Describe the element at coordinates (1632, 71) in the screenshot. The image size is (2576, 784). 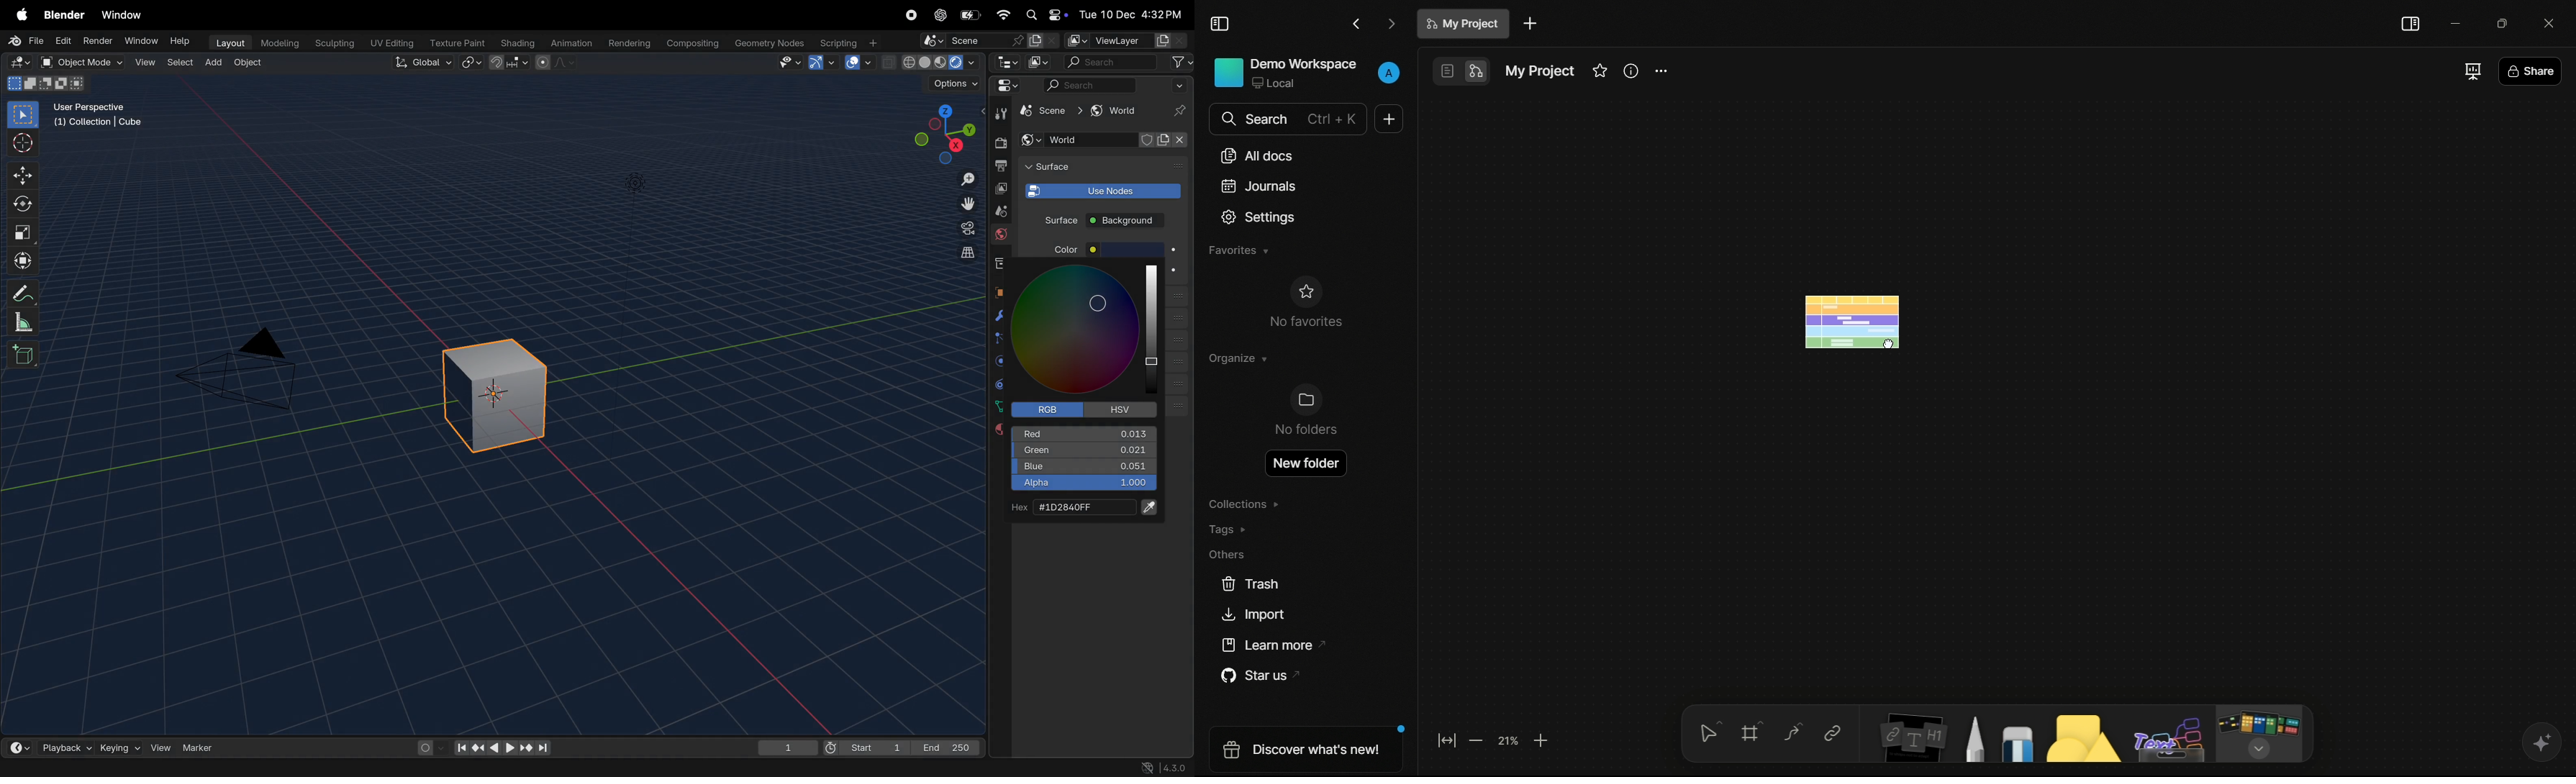
I see `information` at that location.